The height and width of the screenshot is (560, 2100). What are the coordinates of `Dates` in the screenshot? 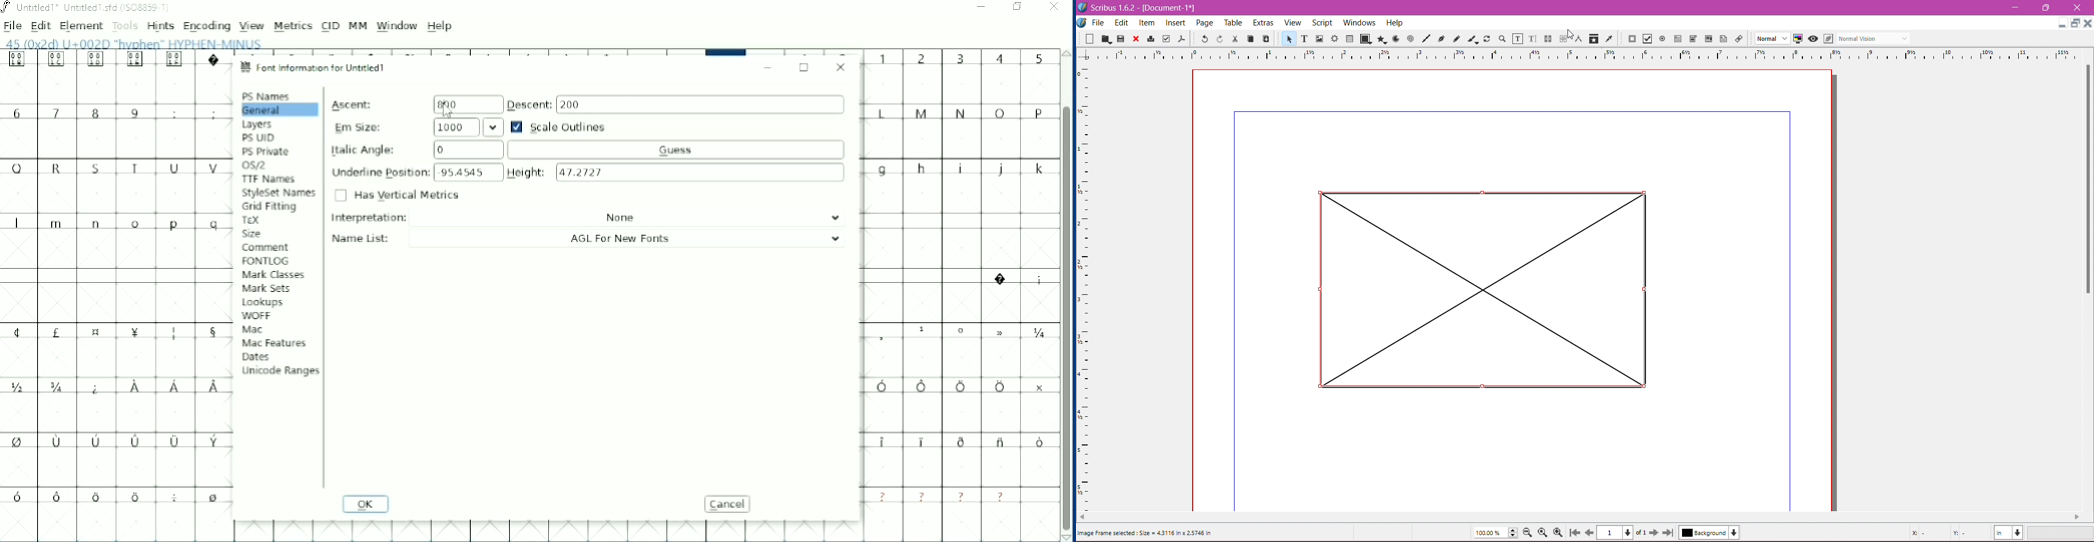 It's located at (255, 357).